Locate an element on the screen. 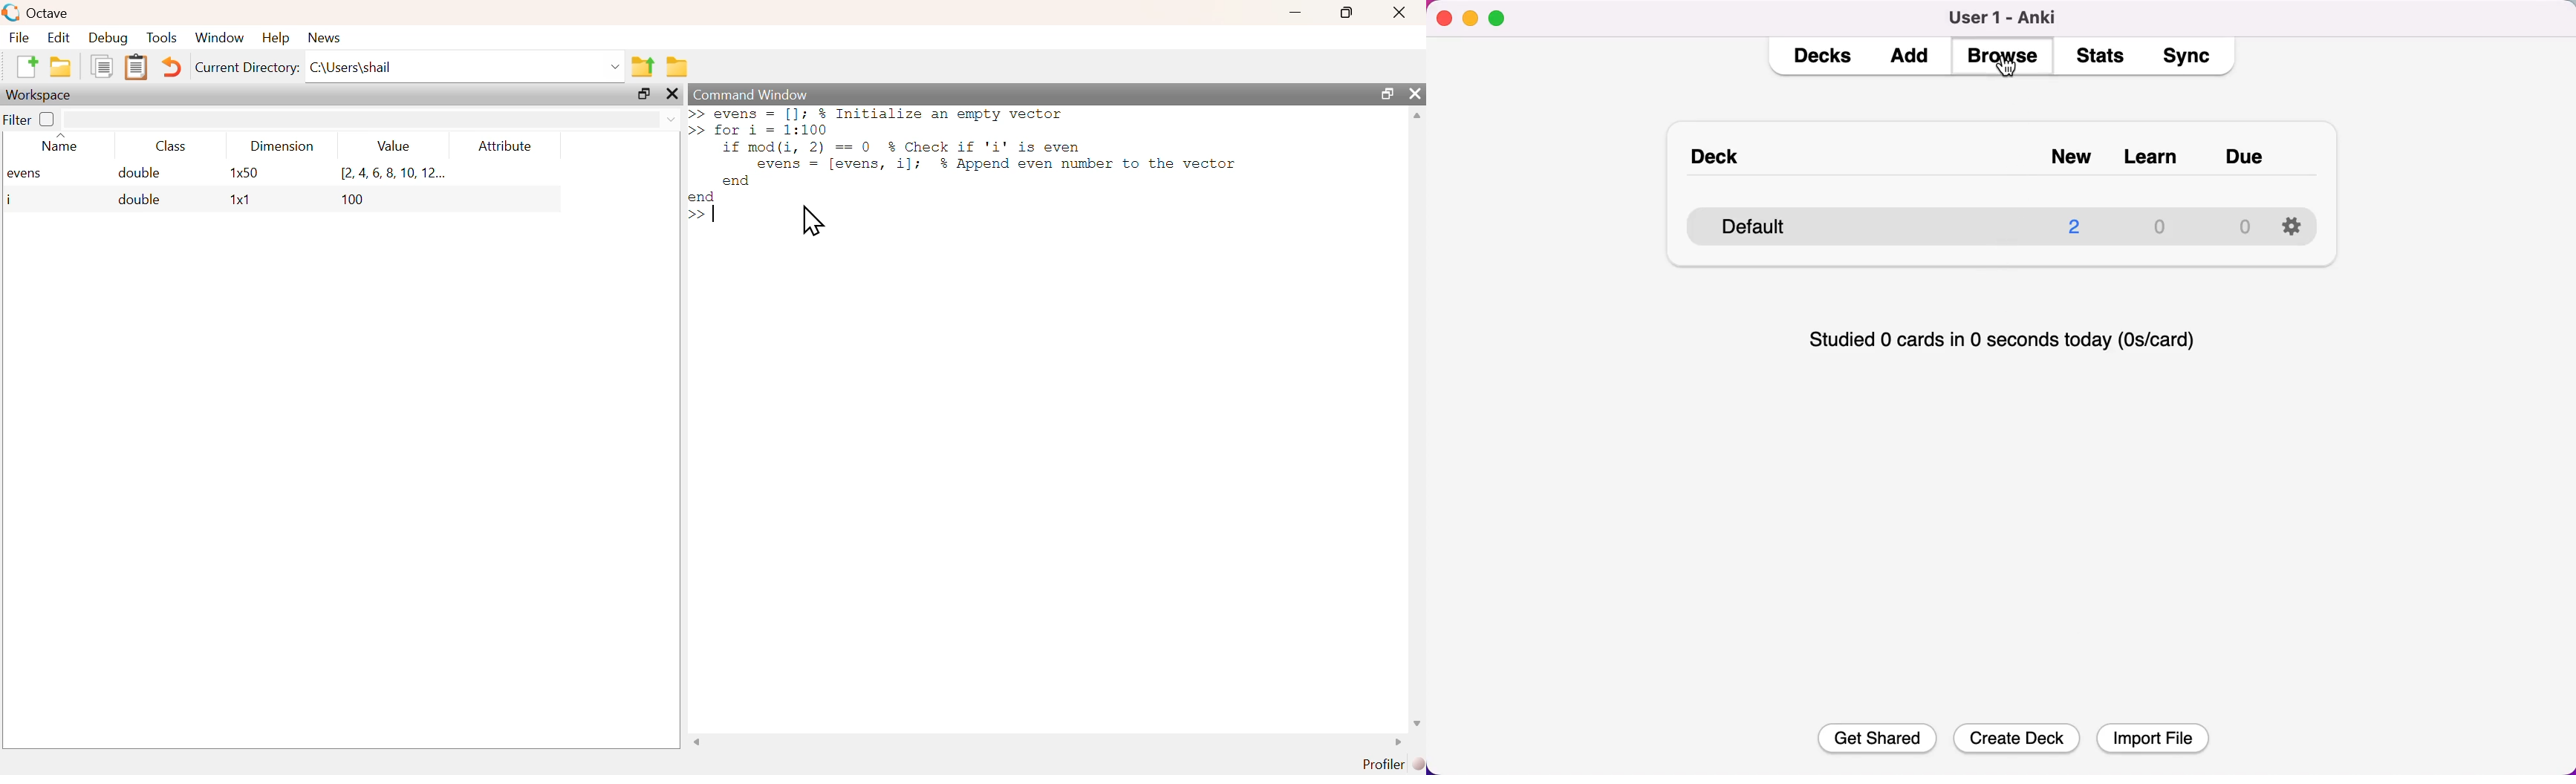  learn is located at coordinates (2154, 163).